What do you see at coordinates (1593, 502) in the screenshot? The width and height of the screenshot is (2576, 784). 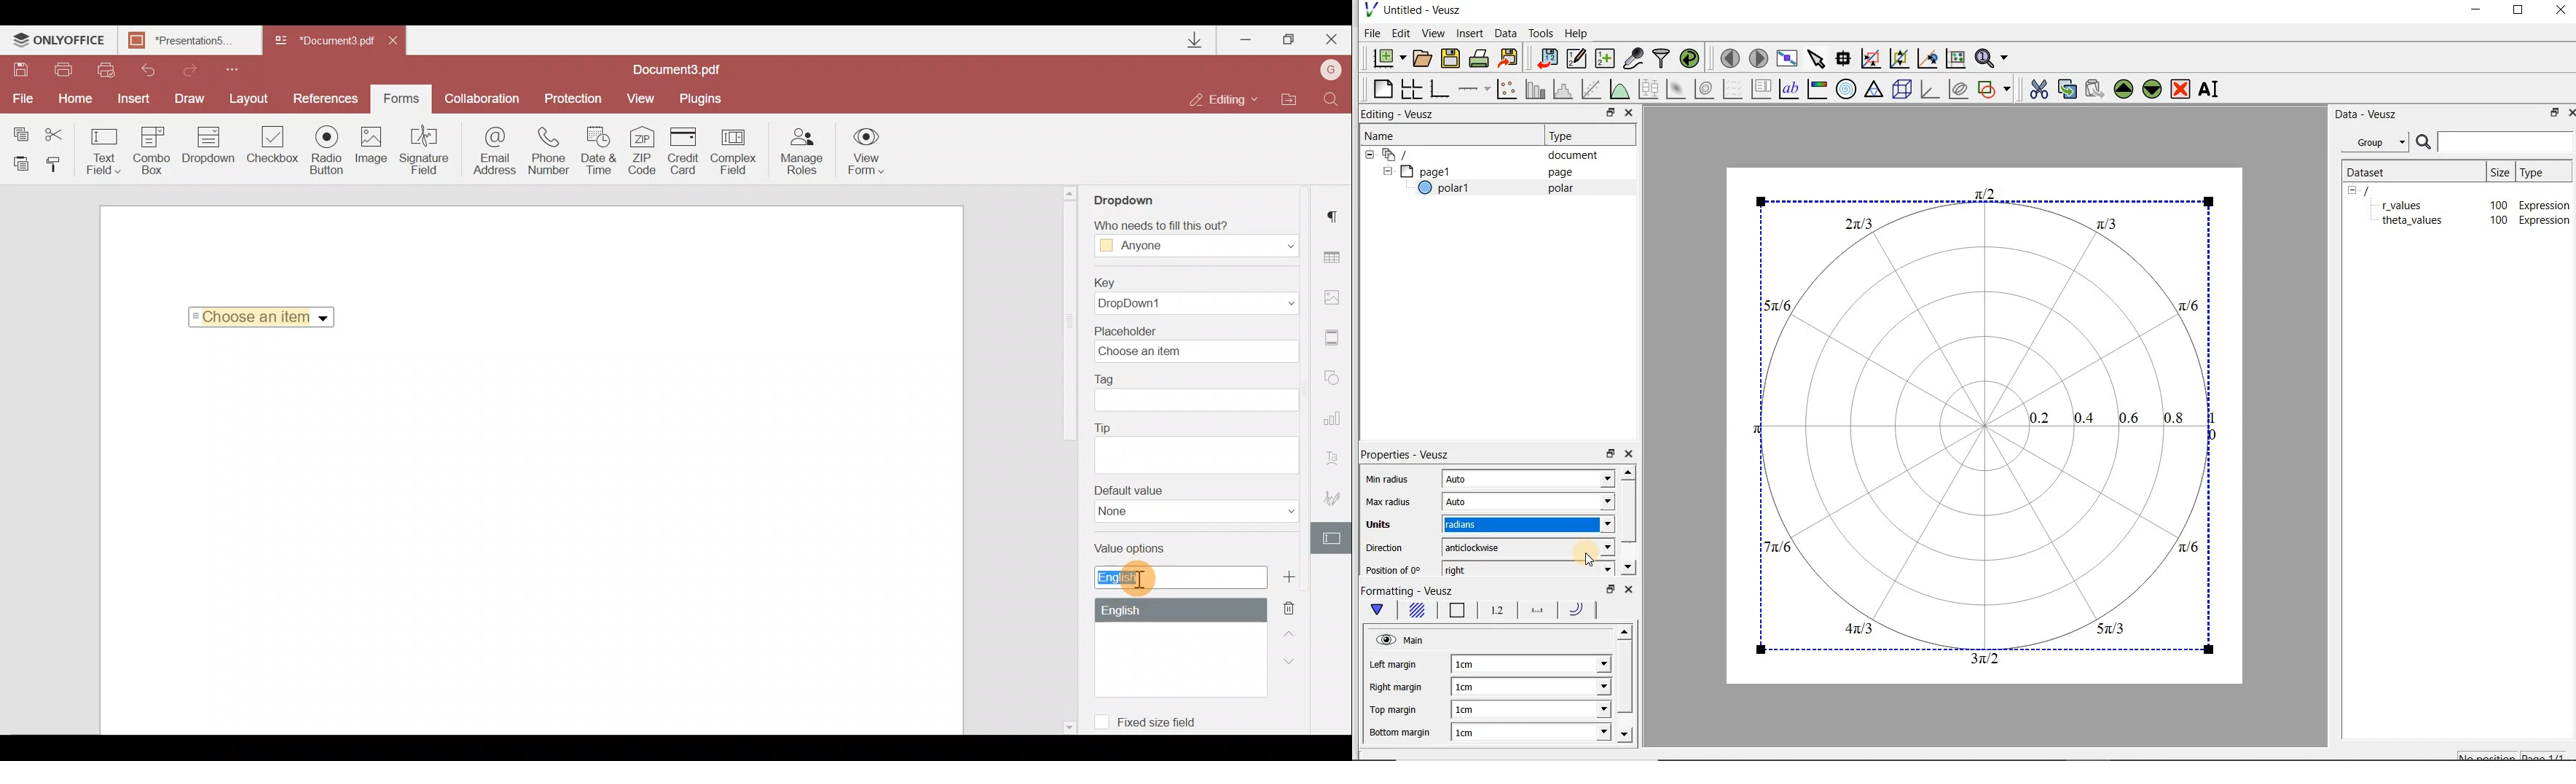 I see `Max radius dropdown` at bounding box center [1593, 502].